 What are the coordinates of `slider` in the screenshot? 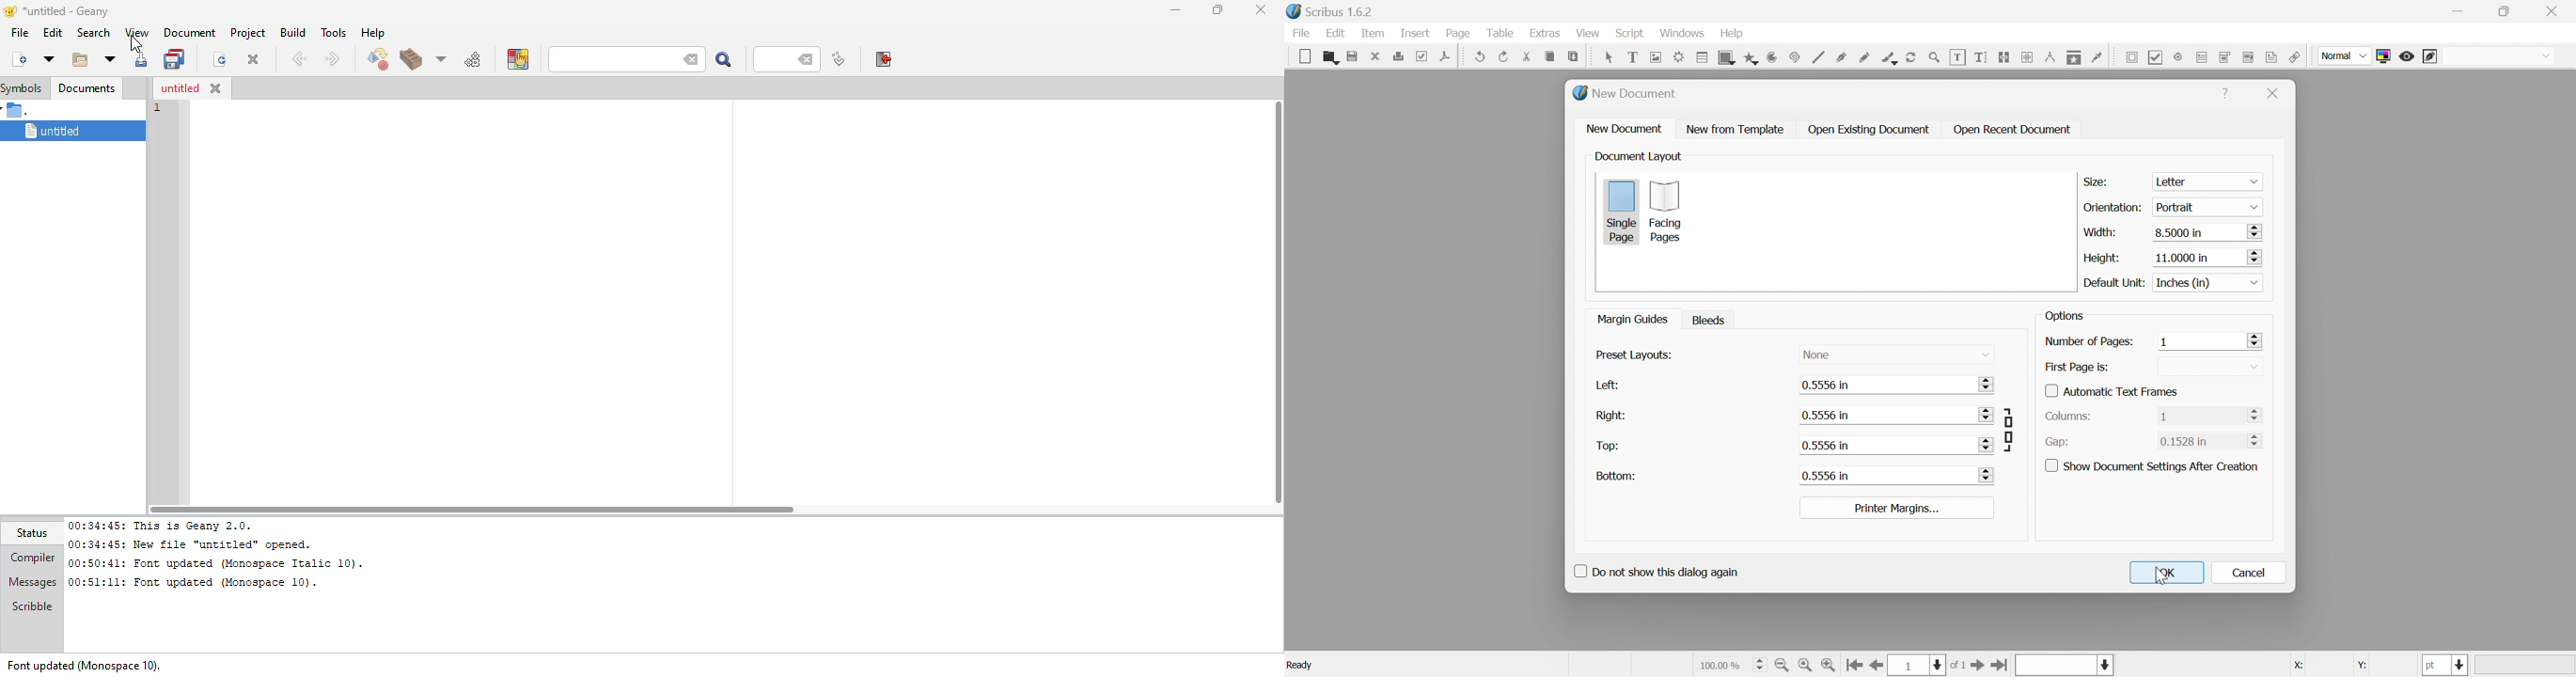 It's located at (2253, 340).